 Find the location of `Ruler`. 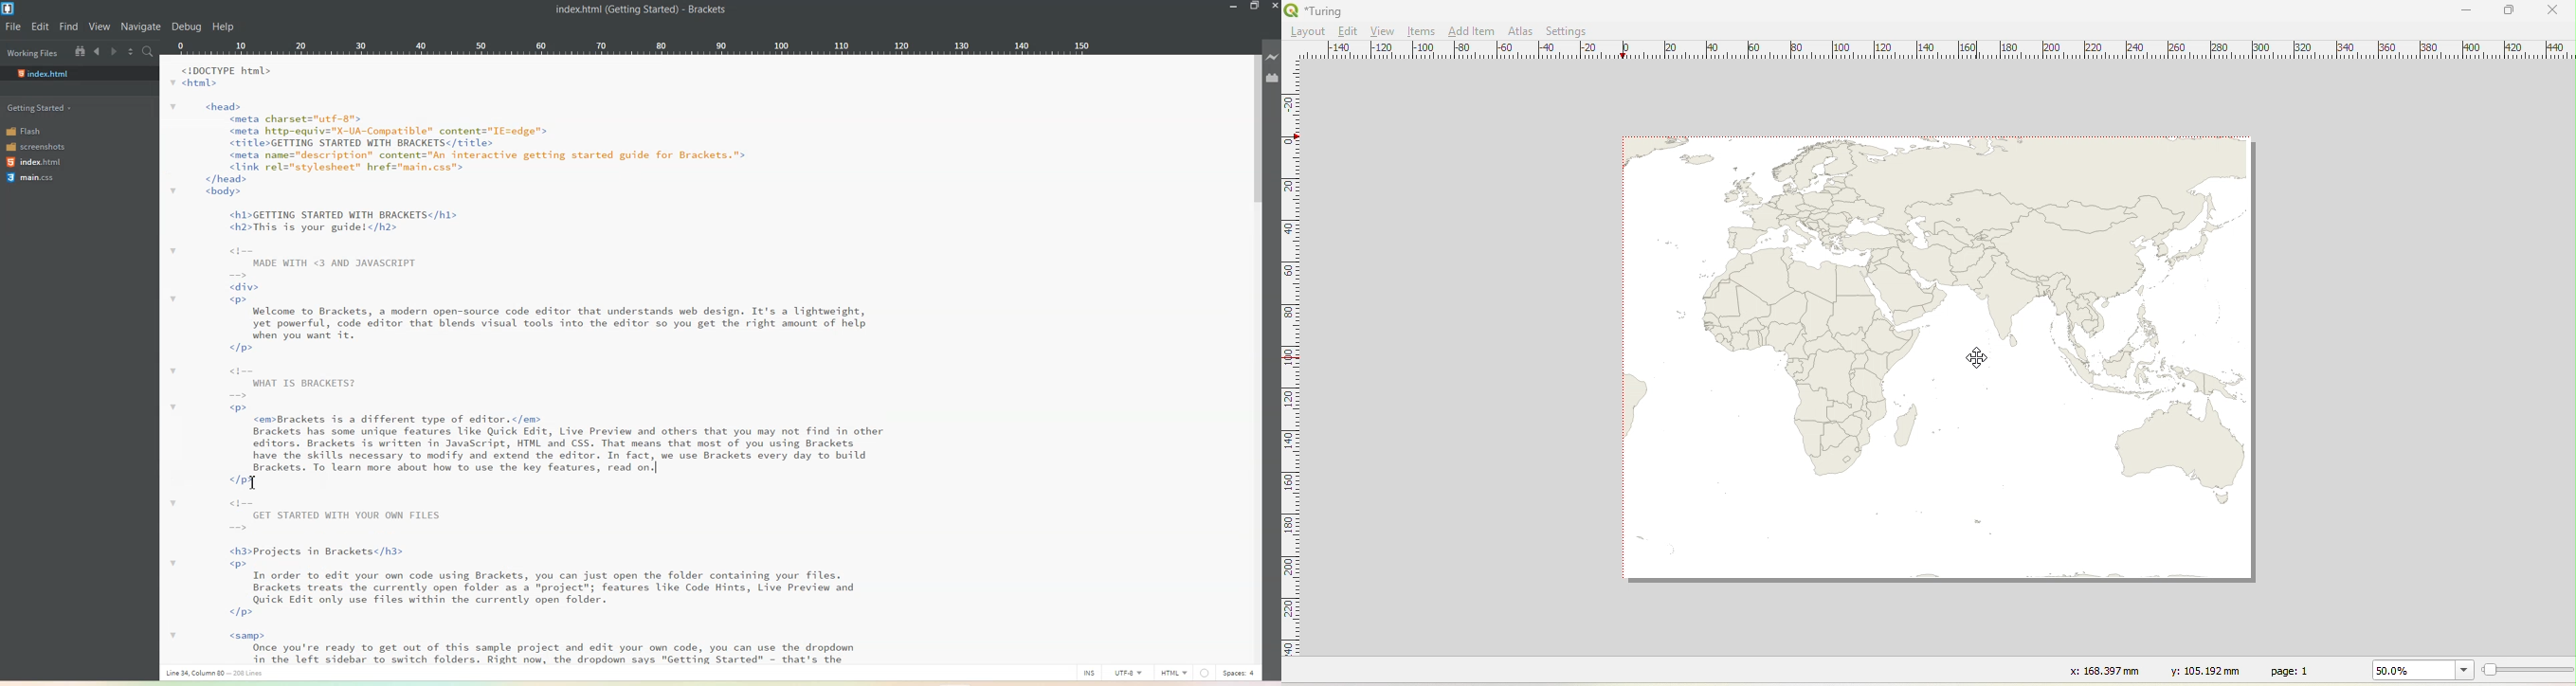

Ruler is located at coordinates (633, 47).